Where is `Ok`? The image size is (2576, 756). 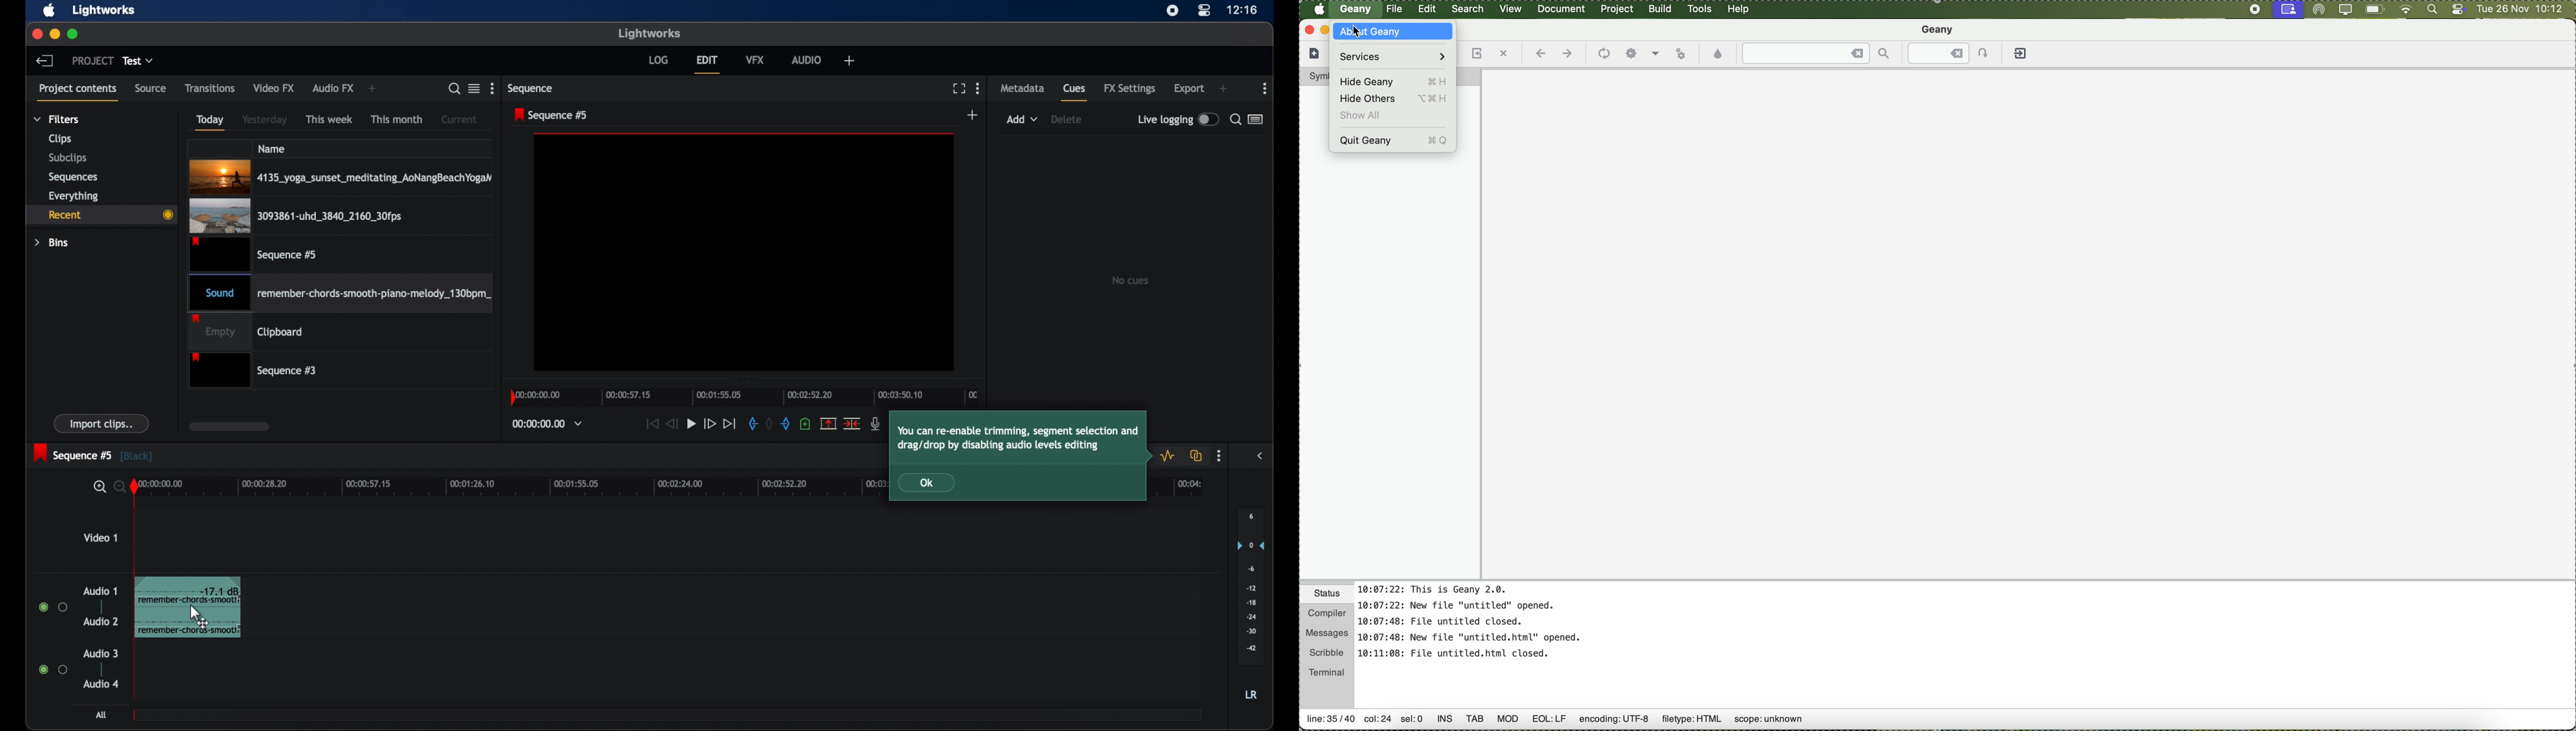
Ok is located at coordinates (934, 483).